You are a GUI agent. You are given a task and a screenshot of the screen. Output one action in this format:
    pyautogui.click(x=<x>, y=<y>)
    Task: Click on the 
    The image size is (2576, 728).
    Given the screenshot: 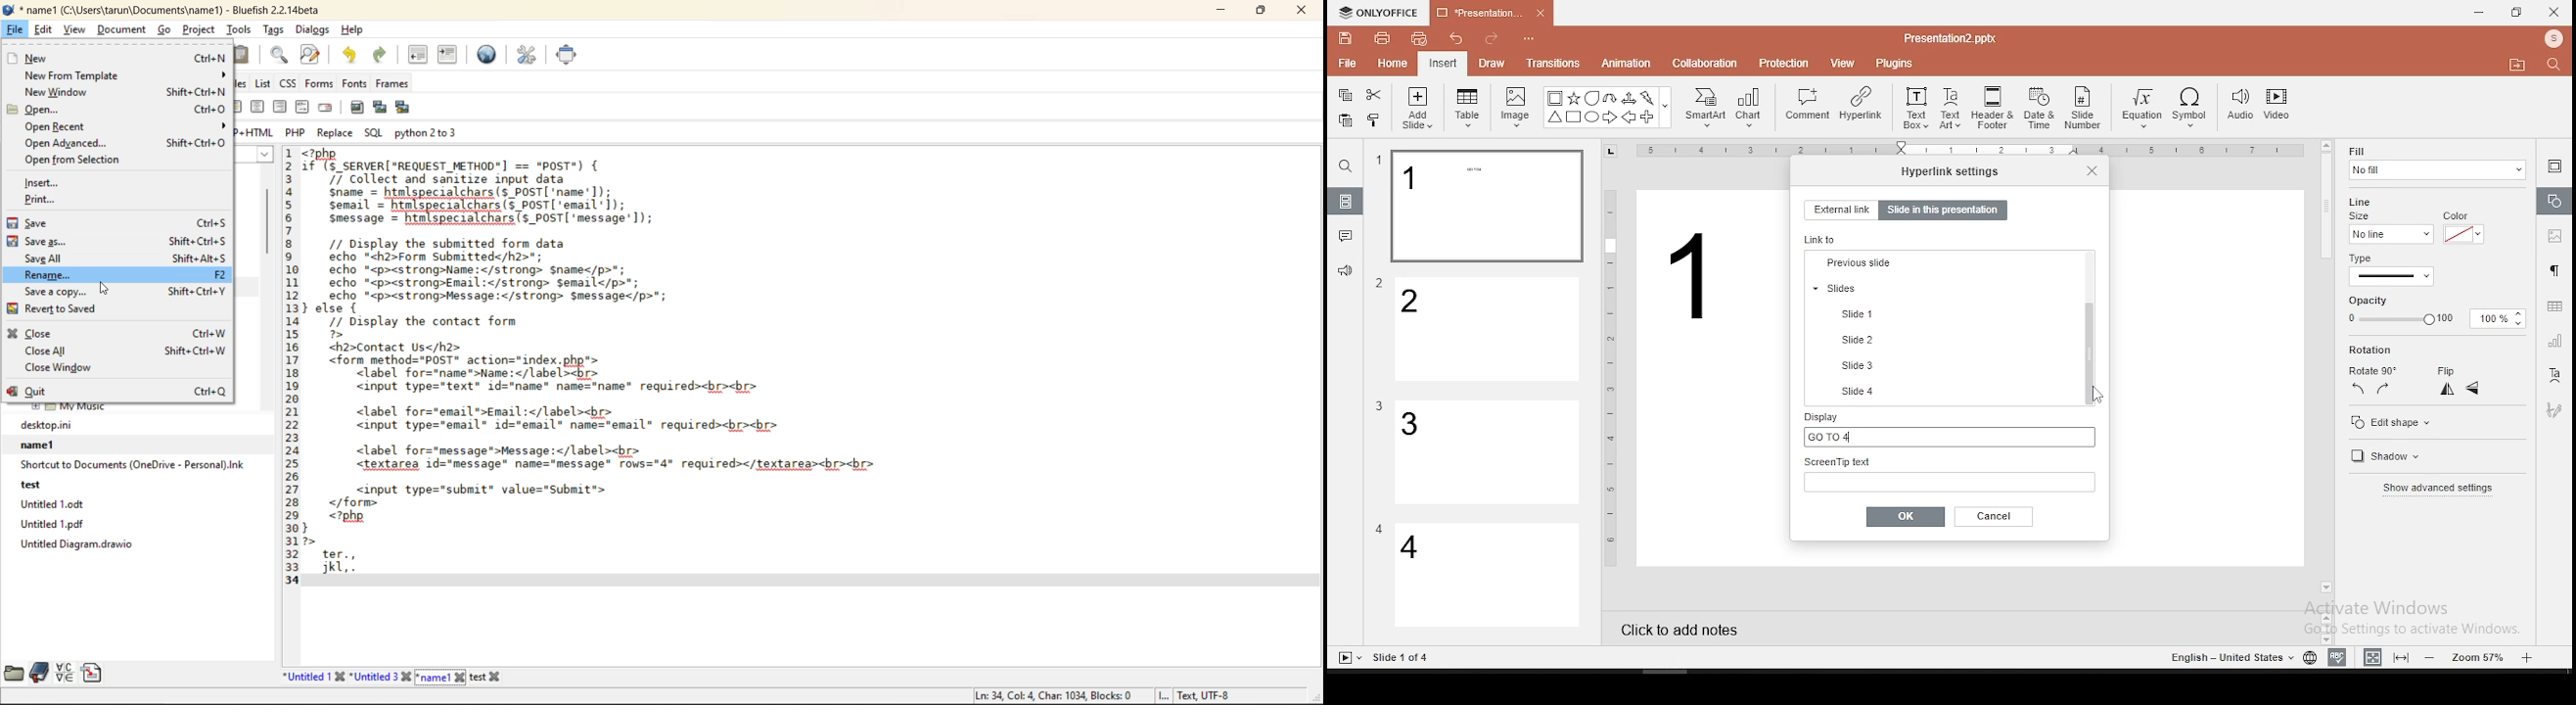 What is the action you would take?
    pyautogui.click(x=1532, y=40)
    